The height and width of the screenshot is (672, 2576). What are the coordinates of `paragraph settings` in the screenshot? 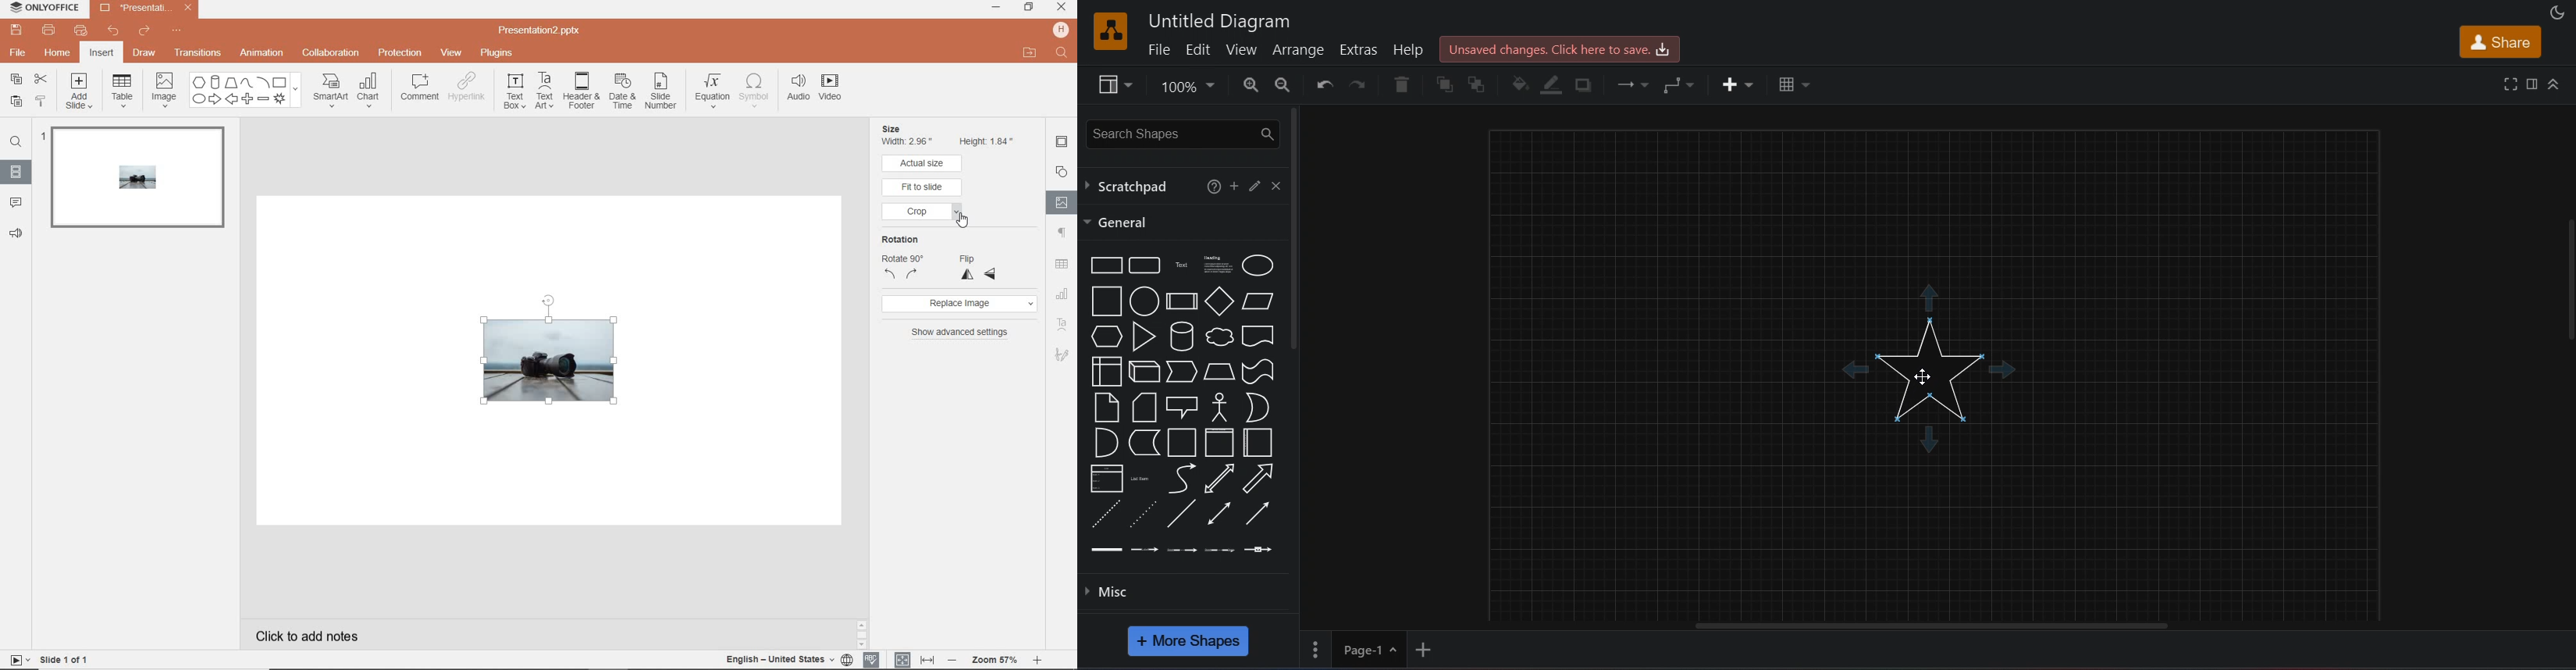 It's located at (1062, 234).